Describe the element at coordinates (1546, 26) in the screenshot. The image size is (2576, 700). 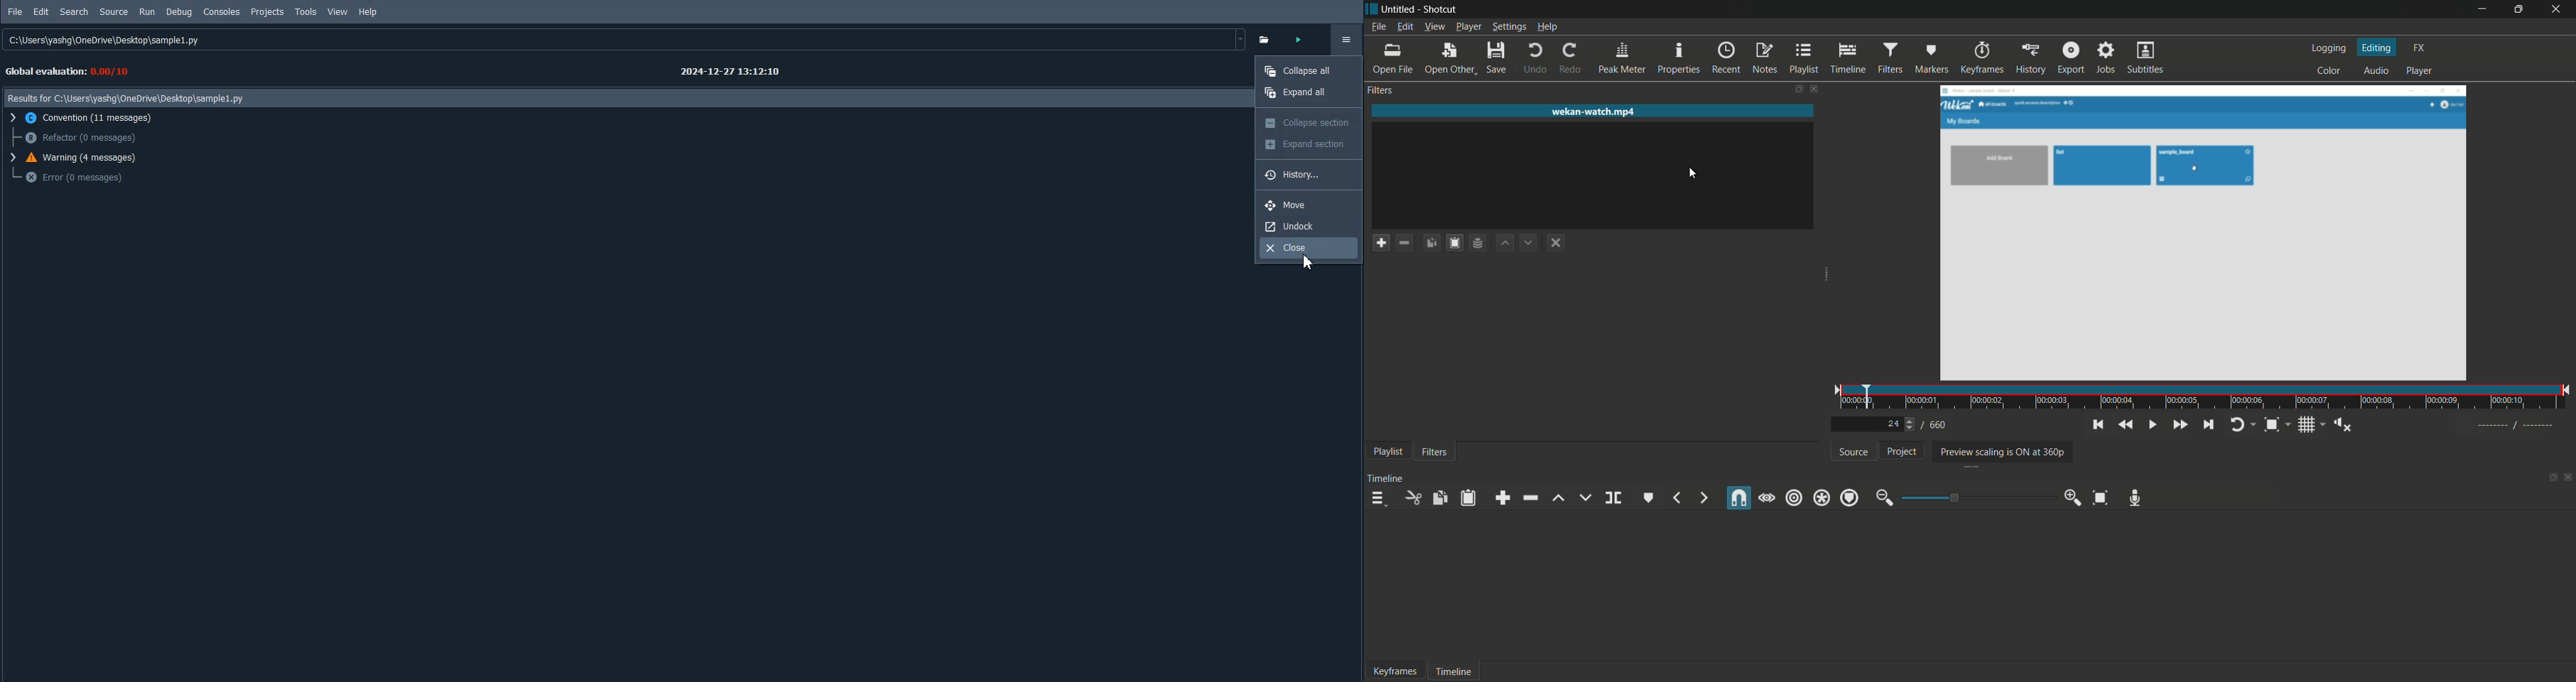
I see `help menu` at that location.